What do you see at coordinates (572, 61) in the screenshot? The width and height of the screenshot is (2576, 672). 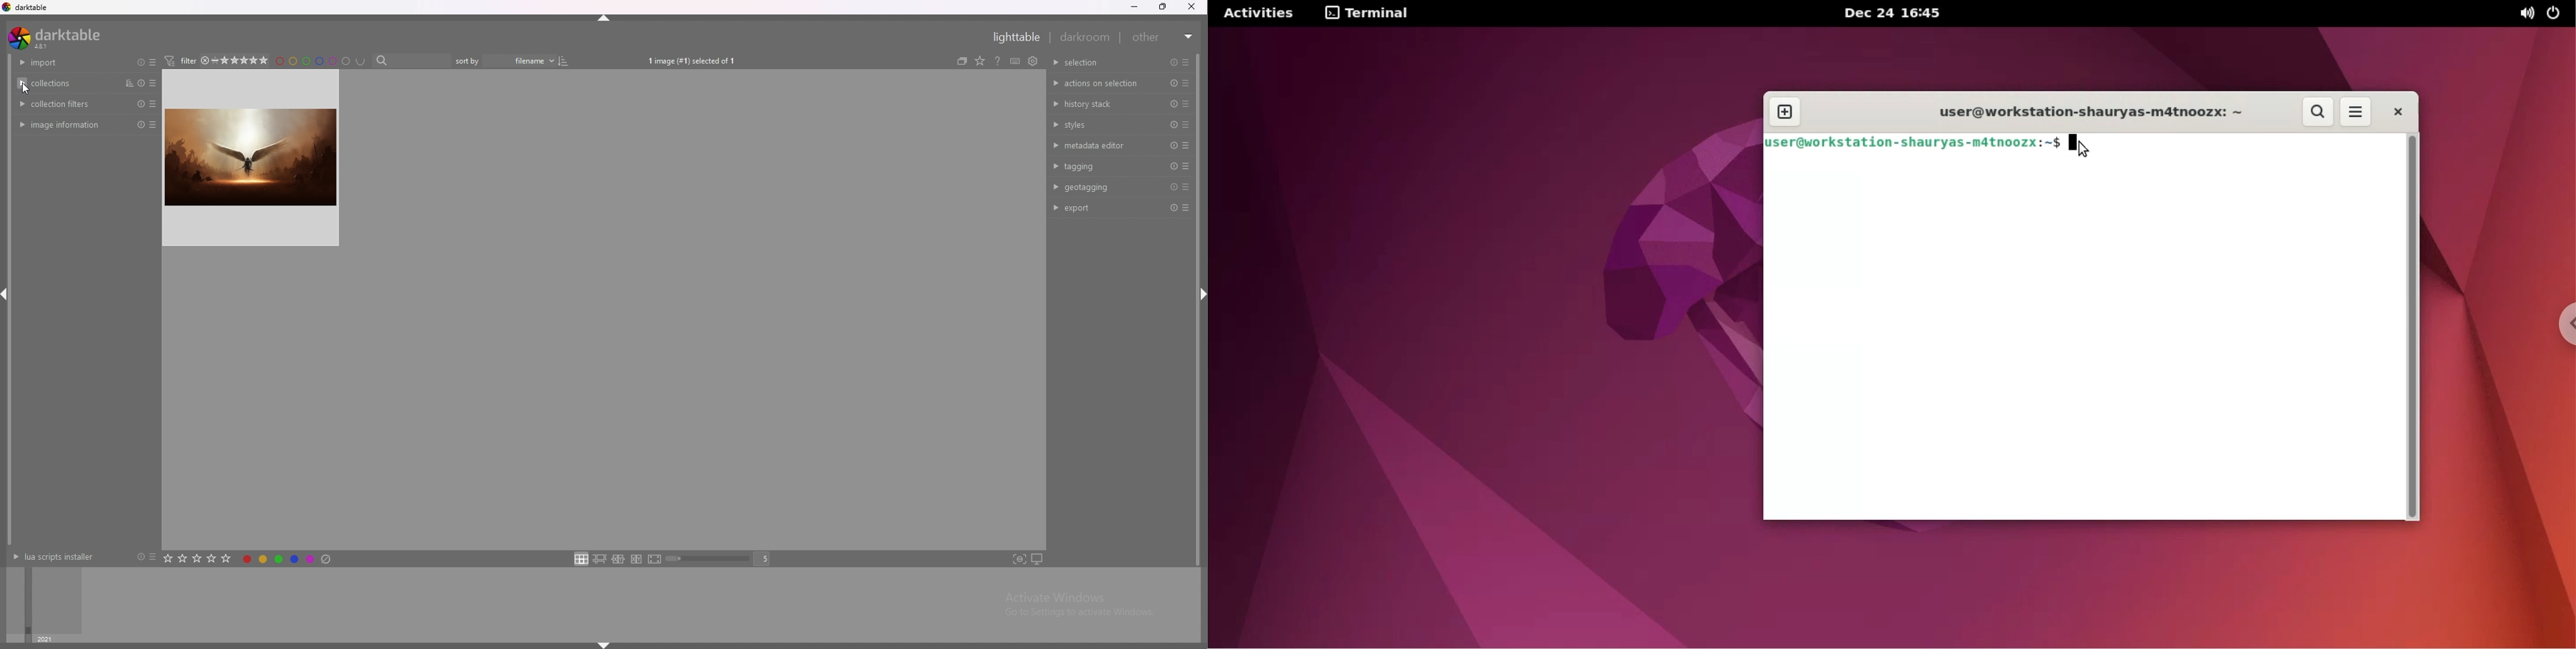 I see `toggle` at bounding box center [572, 61].